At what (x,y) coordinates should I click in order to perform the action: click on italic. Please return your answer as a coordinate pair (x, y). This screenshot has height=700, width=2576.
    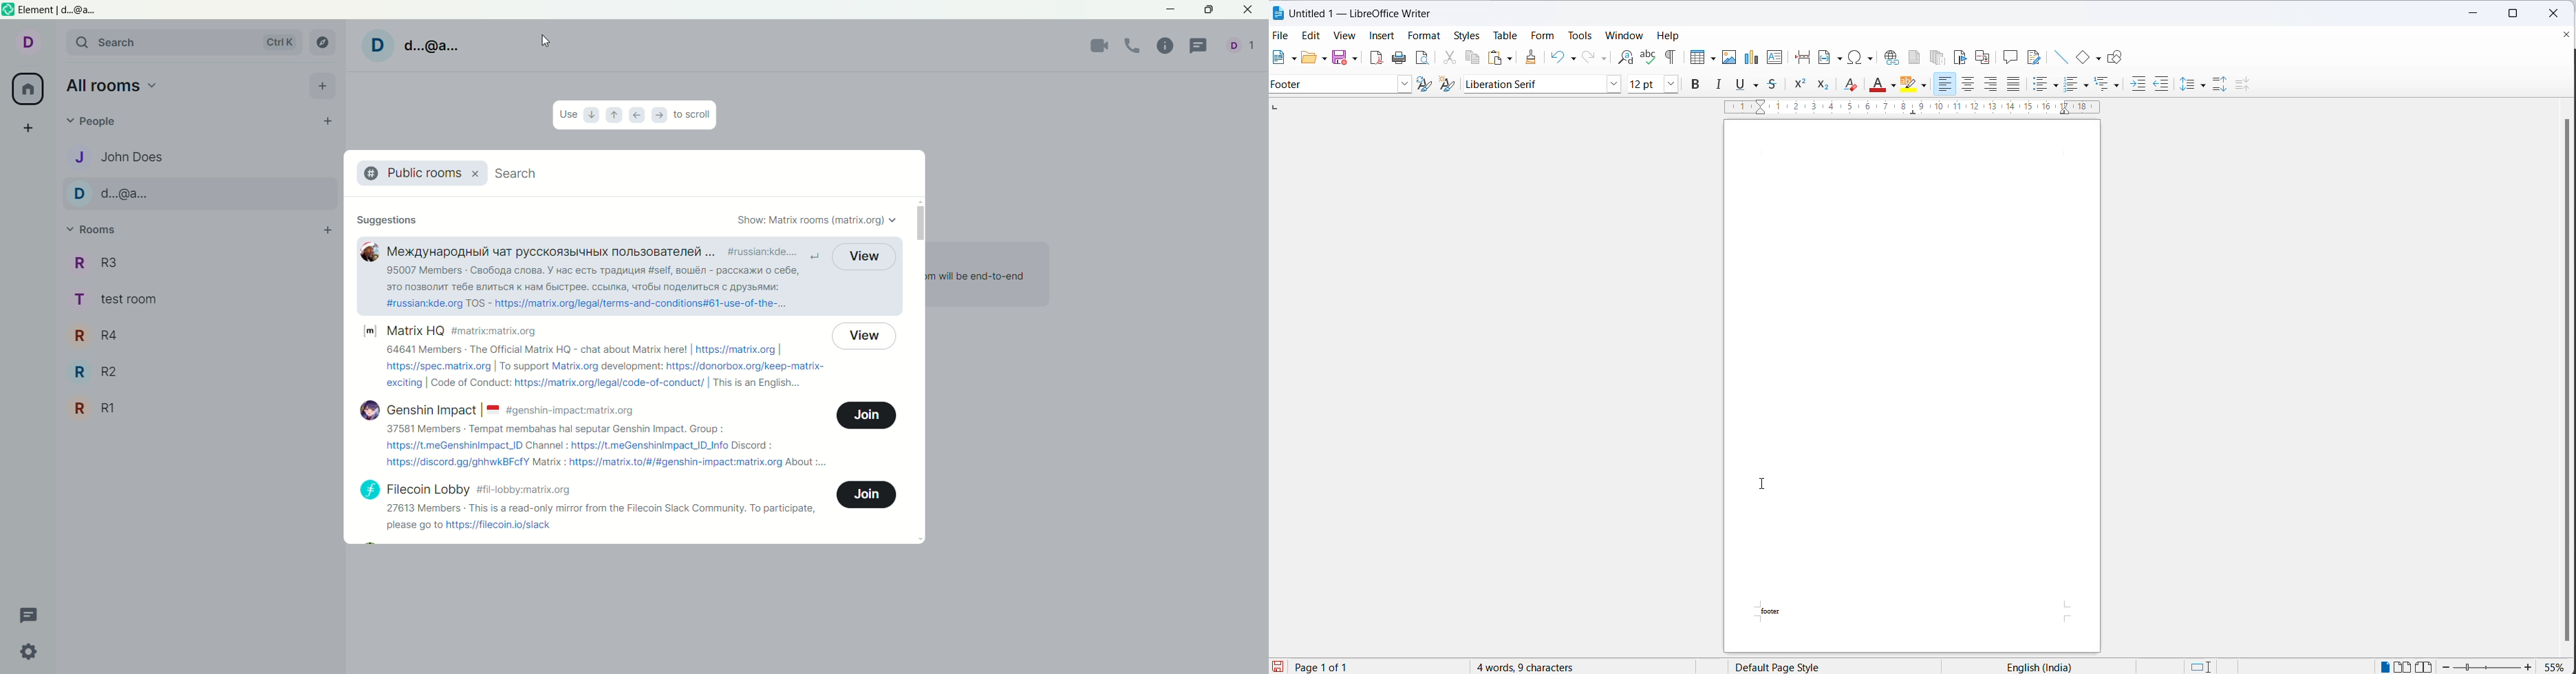
    Looking at the image, I should click on (1719, 85).